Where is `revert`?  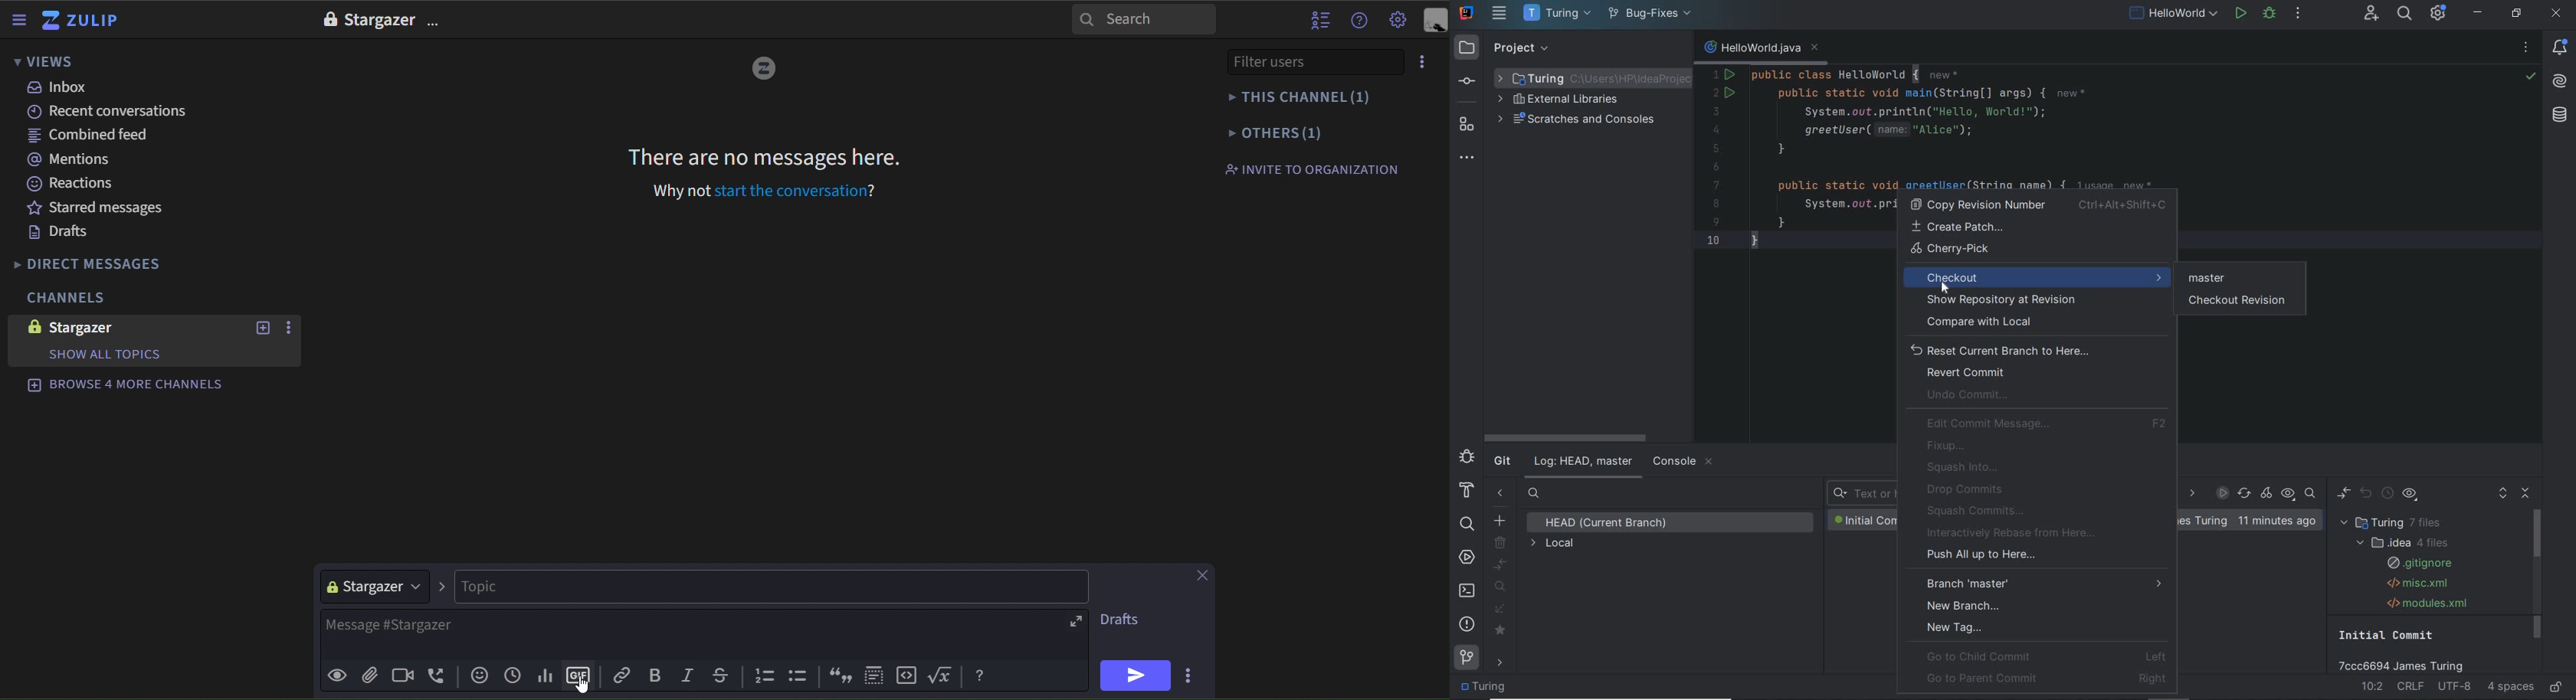 revert is located at coordinates (2368, 494).